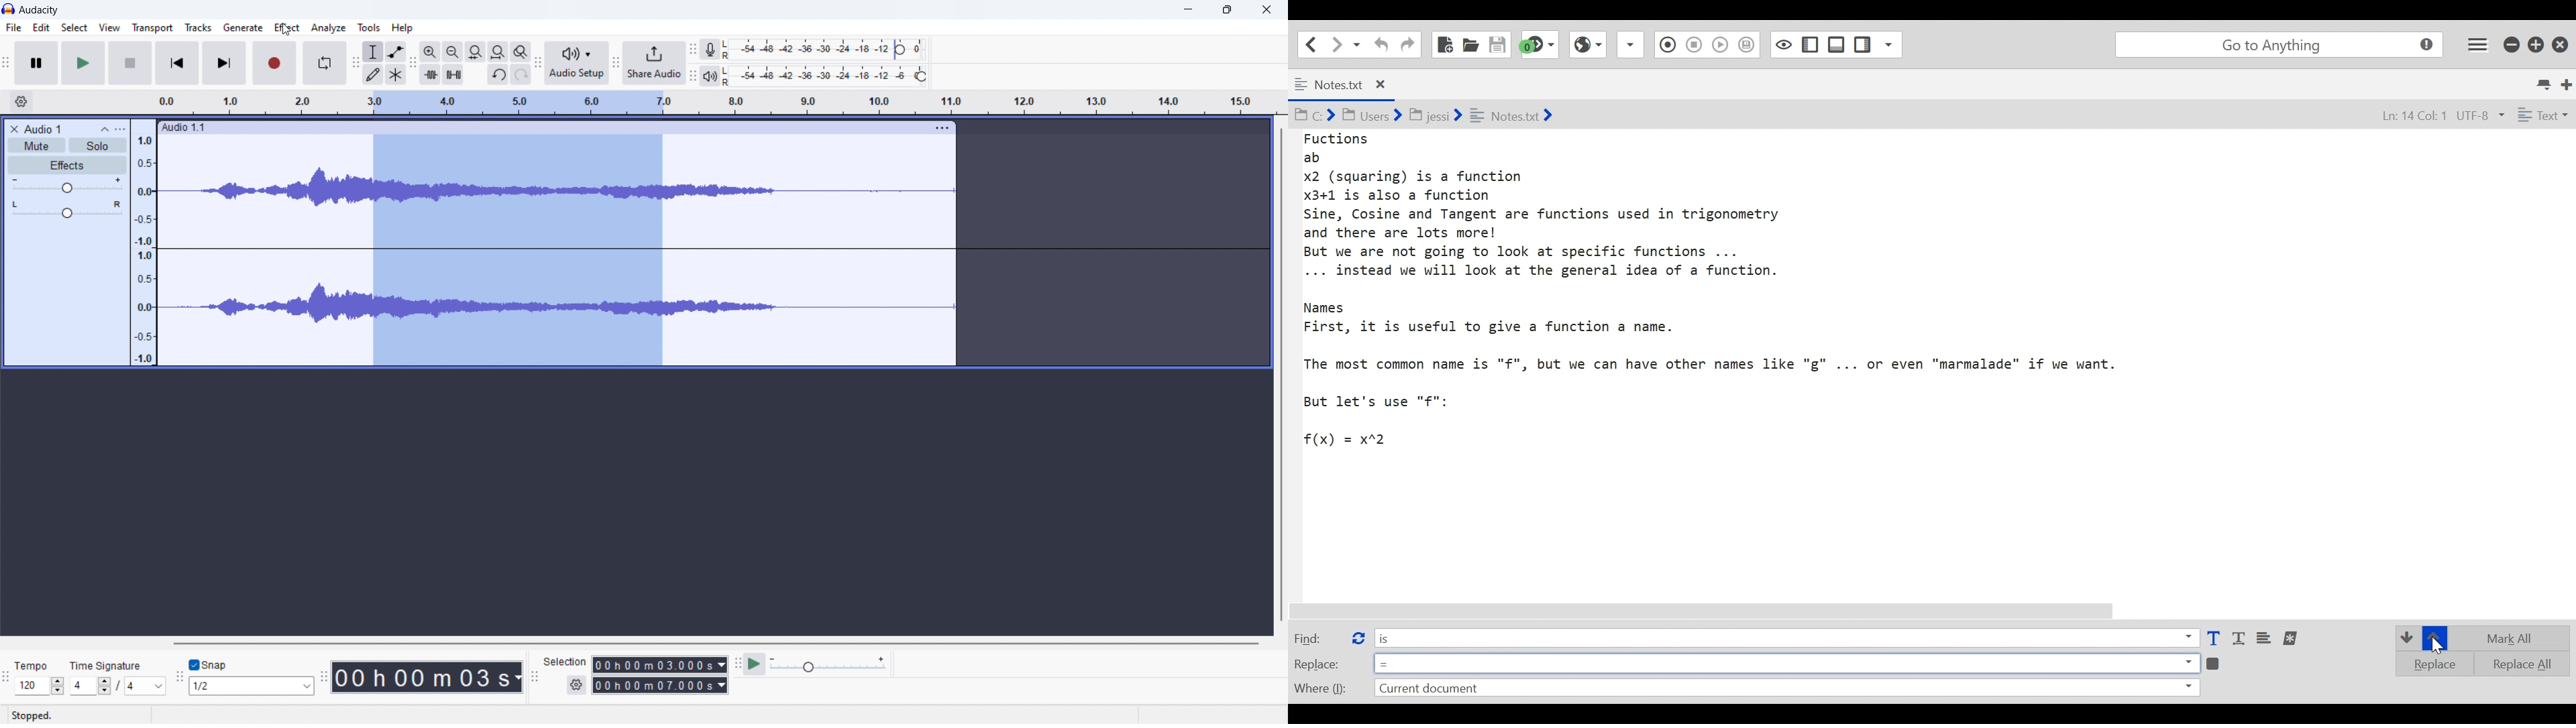 The width and height of the screenshot is (2576, 728). I want to click on settings, so click(20, 103).